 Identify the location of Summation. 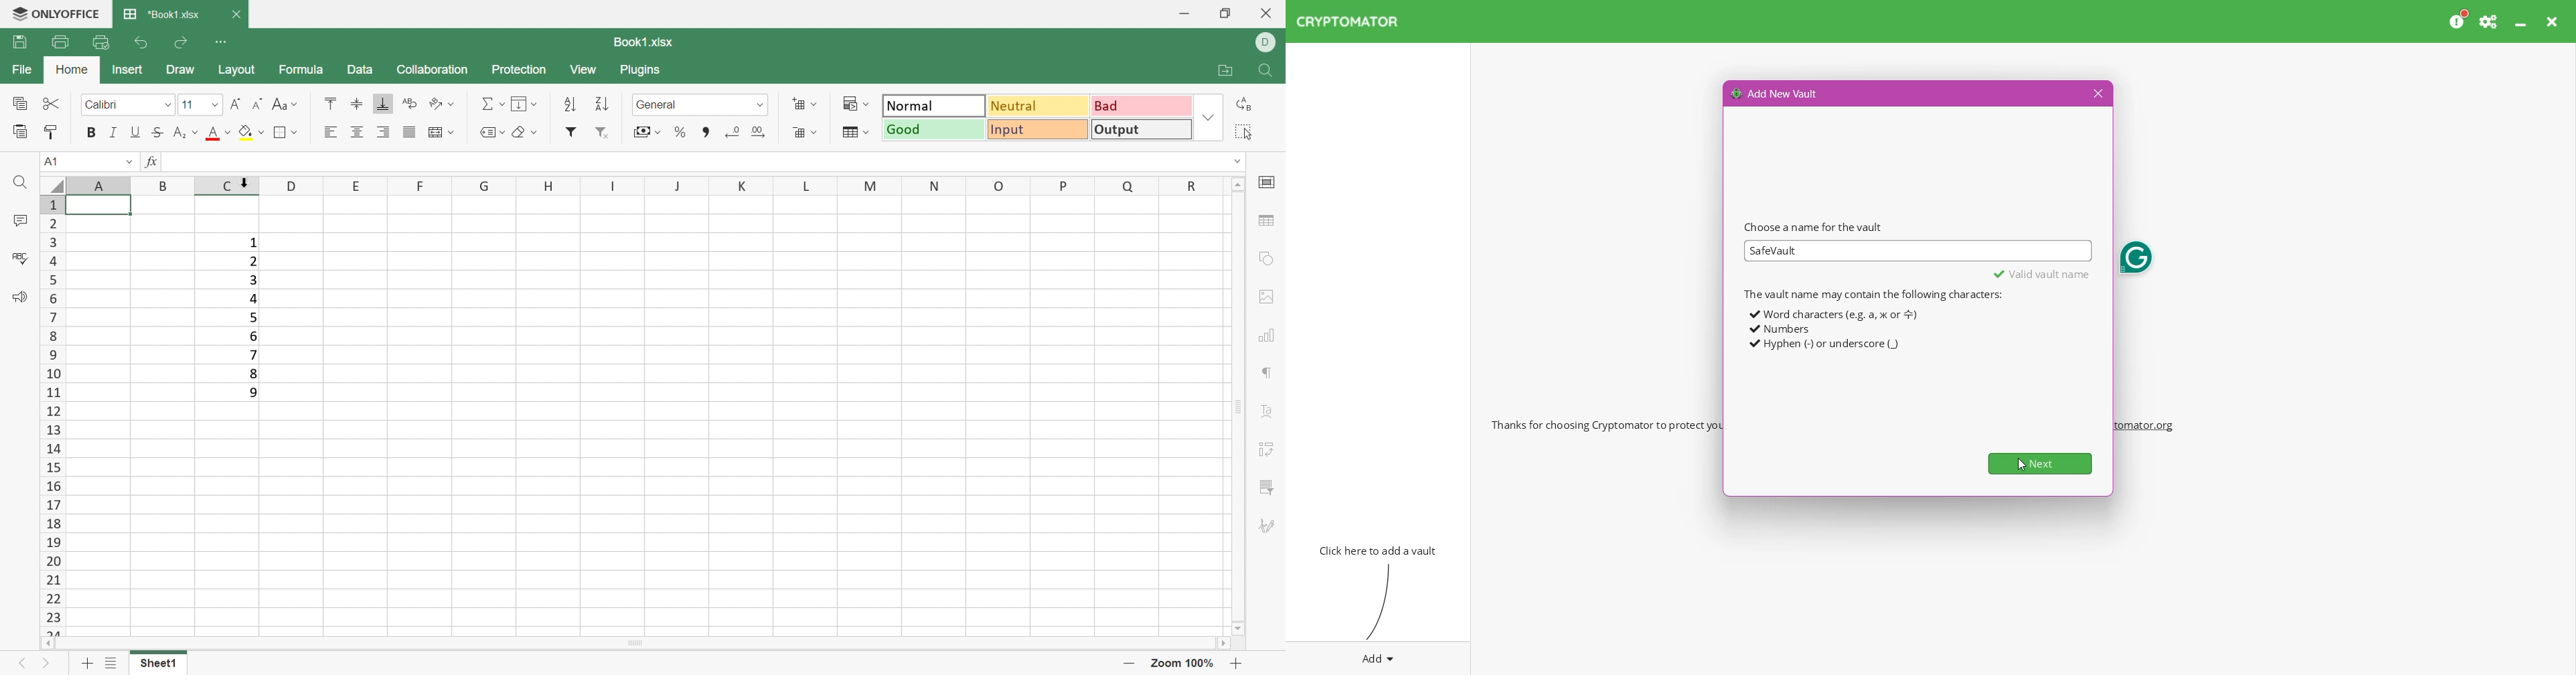
(489, 106).